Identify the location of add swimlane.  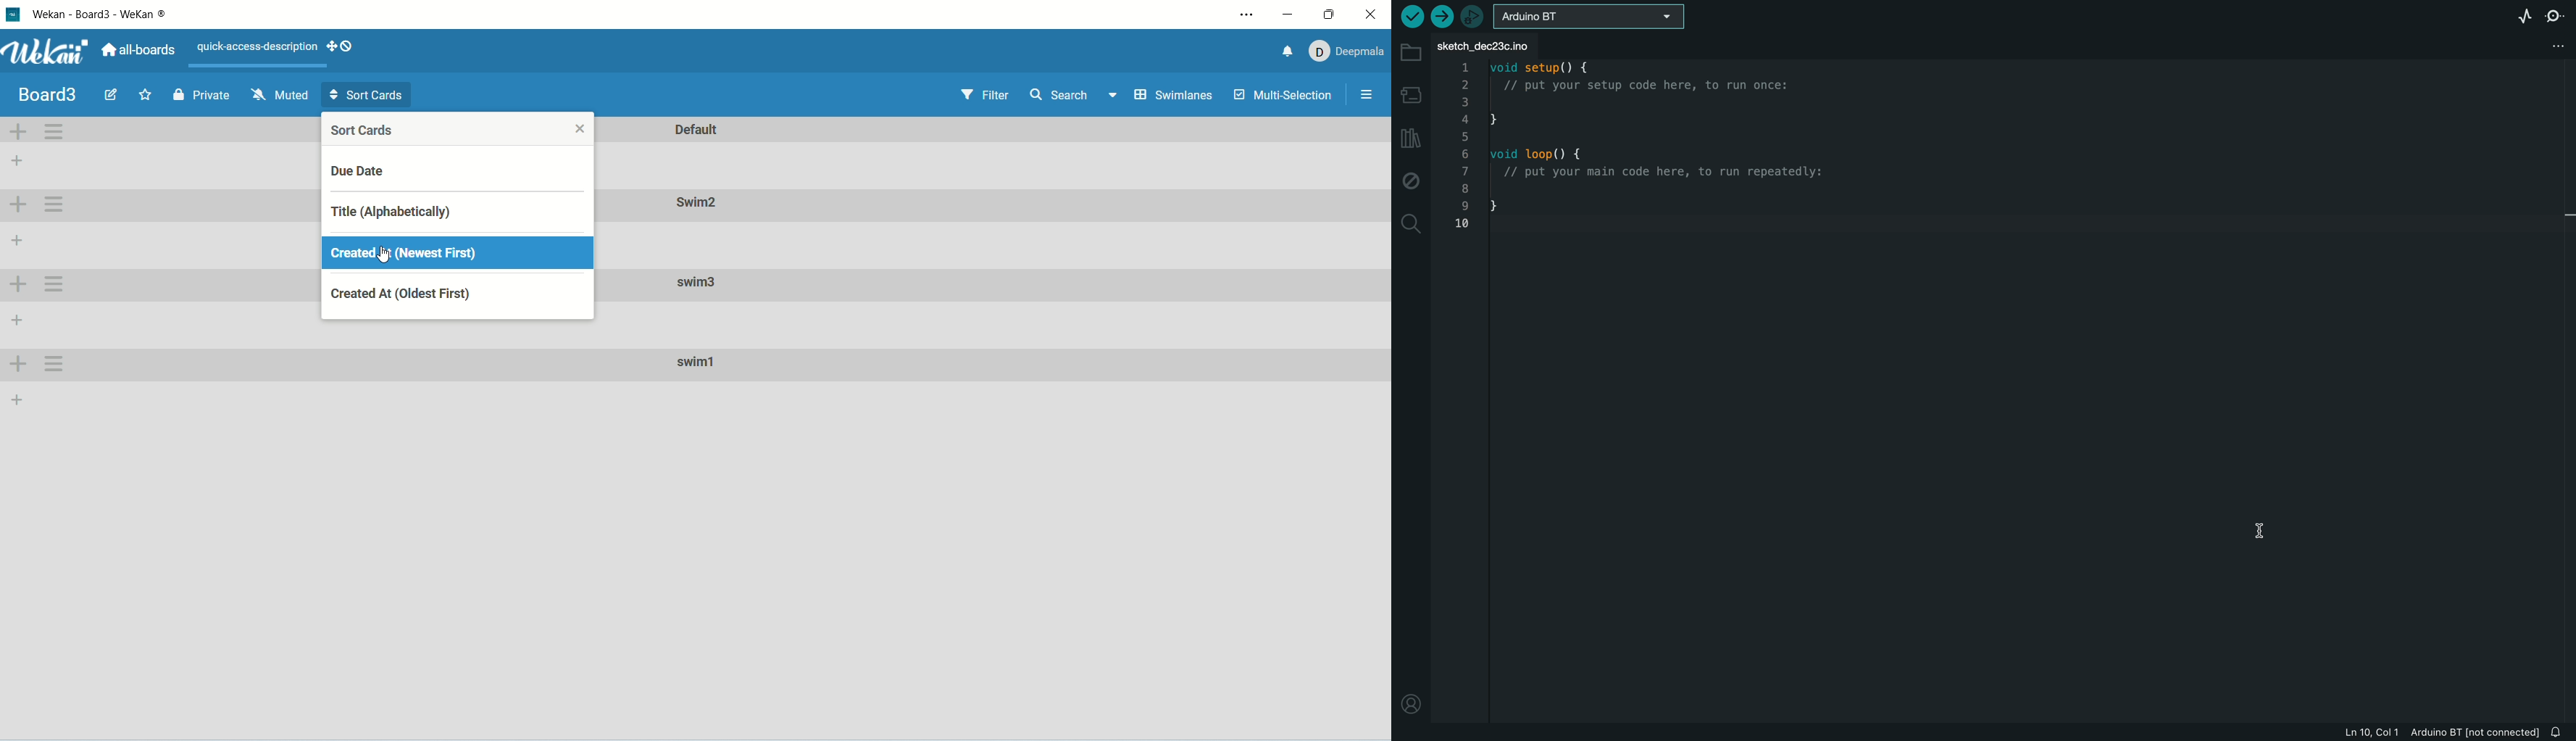
(18, 363).